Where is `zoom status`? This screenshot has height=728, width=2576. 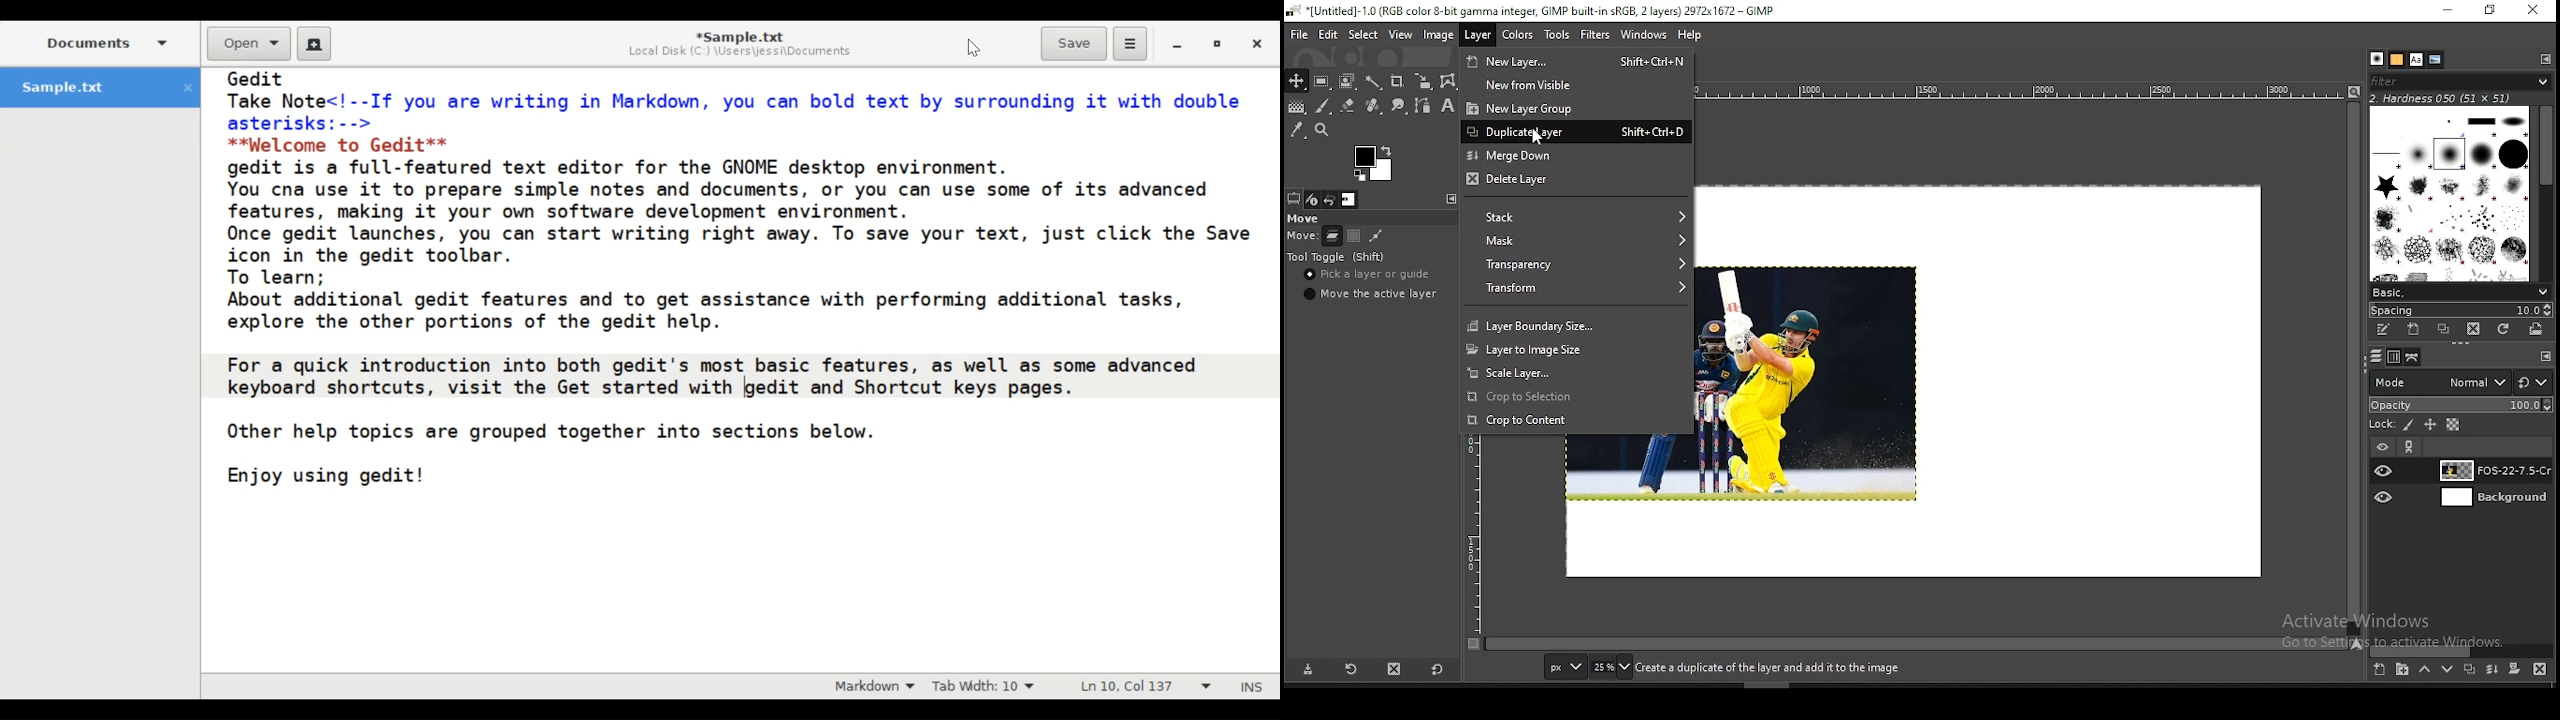 zoom status is located at coordinates (1611, 669).